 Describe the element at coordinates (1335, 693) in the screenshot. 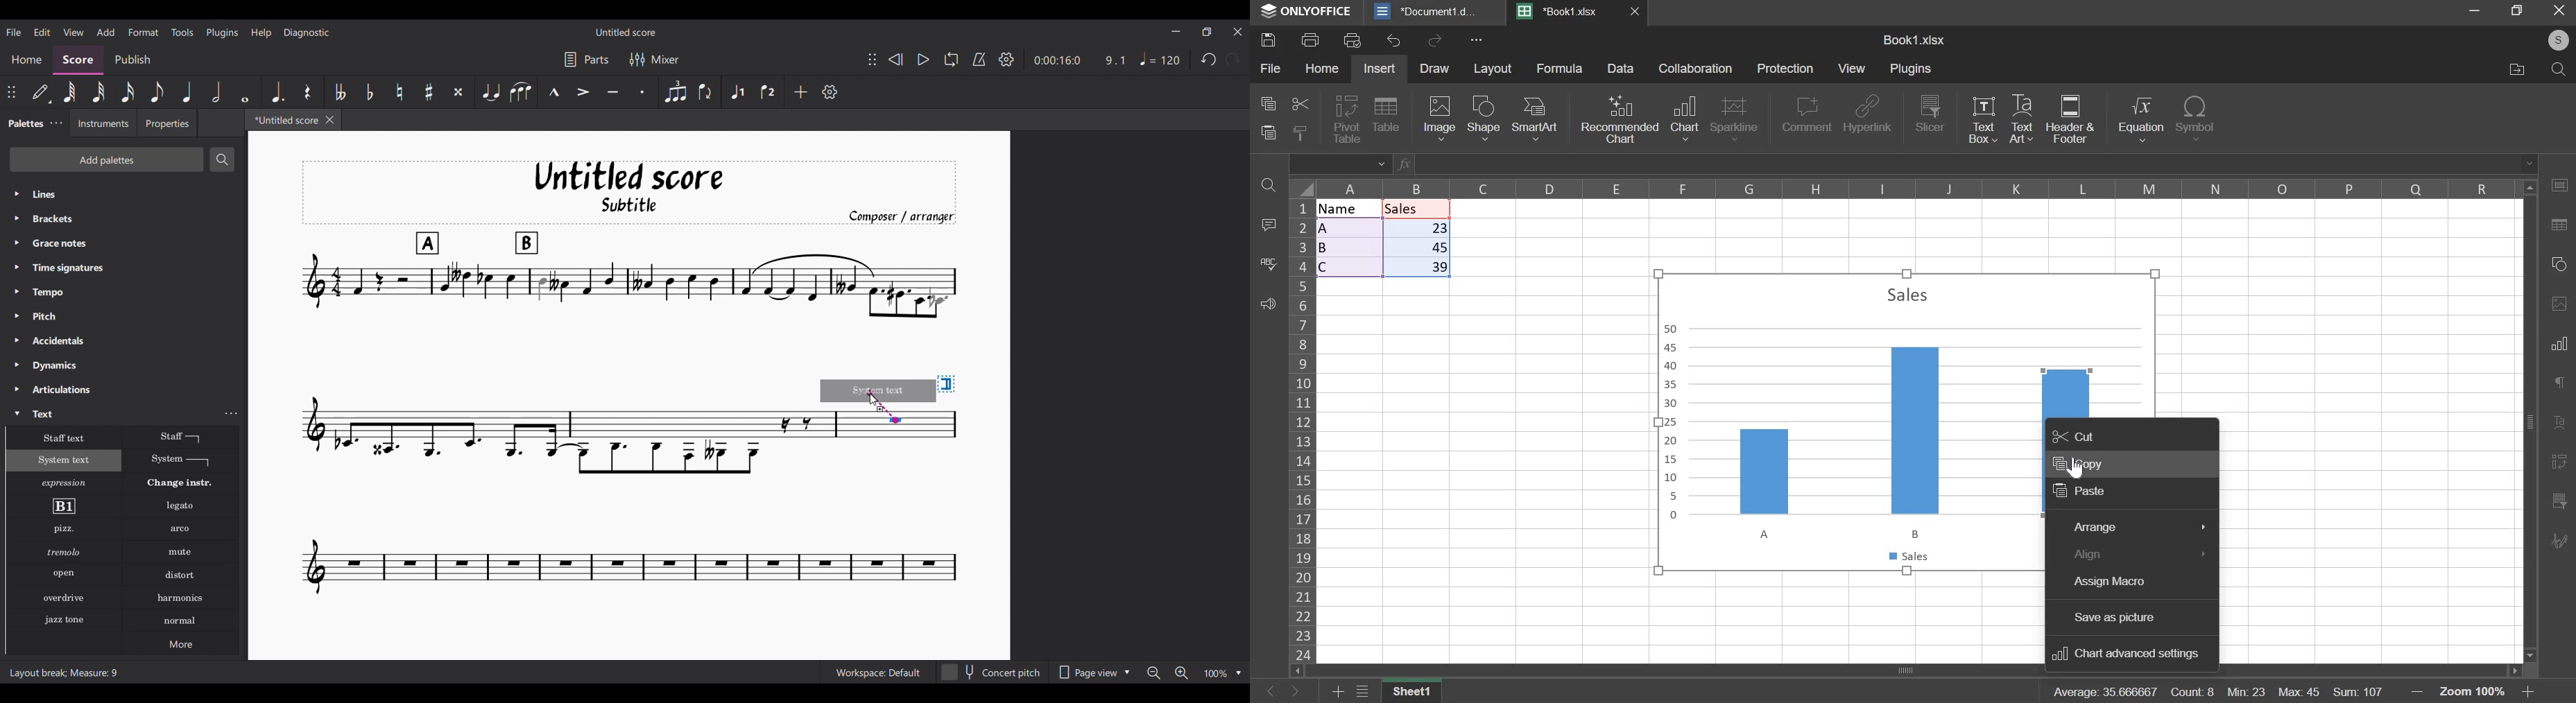

I see `add sheet` at that location.